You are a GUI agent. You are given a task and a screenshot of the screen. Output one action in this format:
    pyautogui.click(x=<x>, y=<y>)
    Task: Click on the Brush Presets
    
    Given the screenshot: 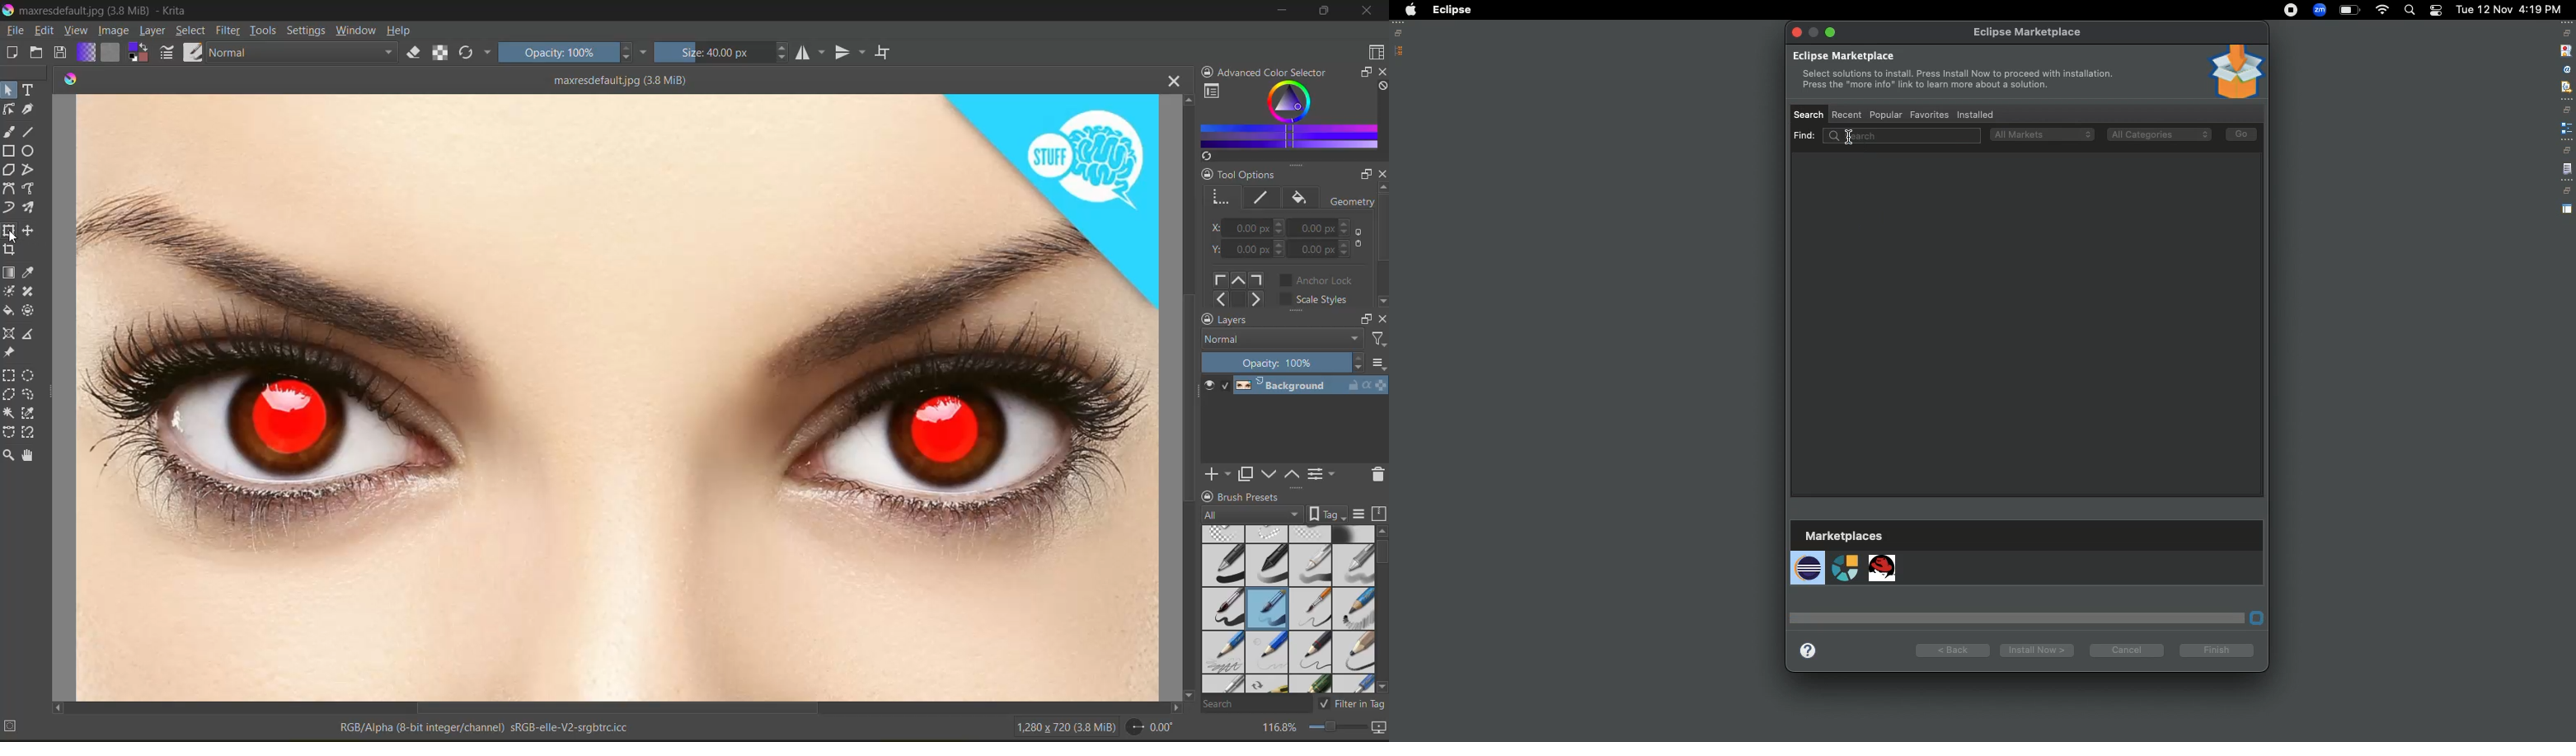 What is the action you would take?
    pyautogui.click(x=1258, y=494)
    